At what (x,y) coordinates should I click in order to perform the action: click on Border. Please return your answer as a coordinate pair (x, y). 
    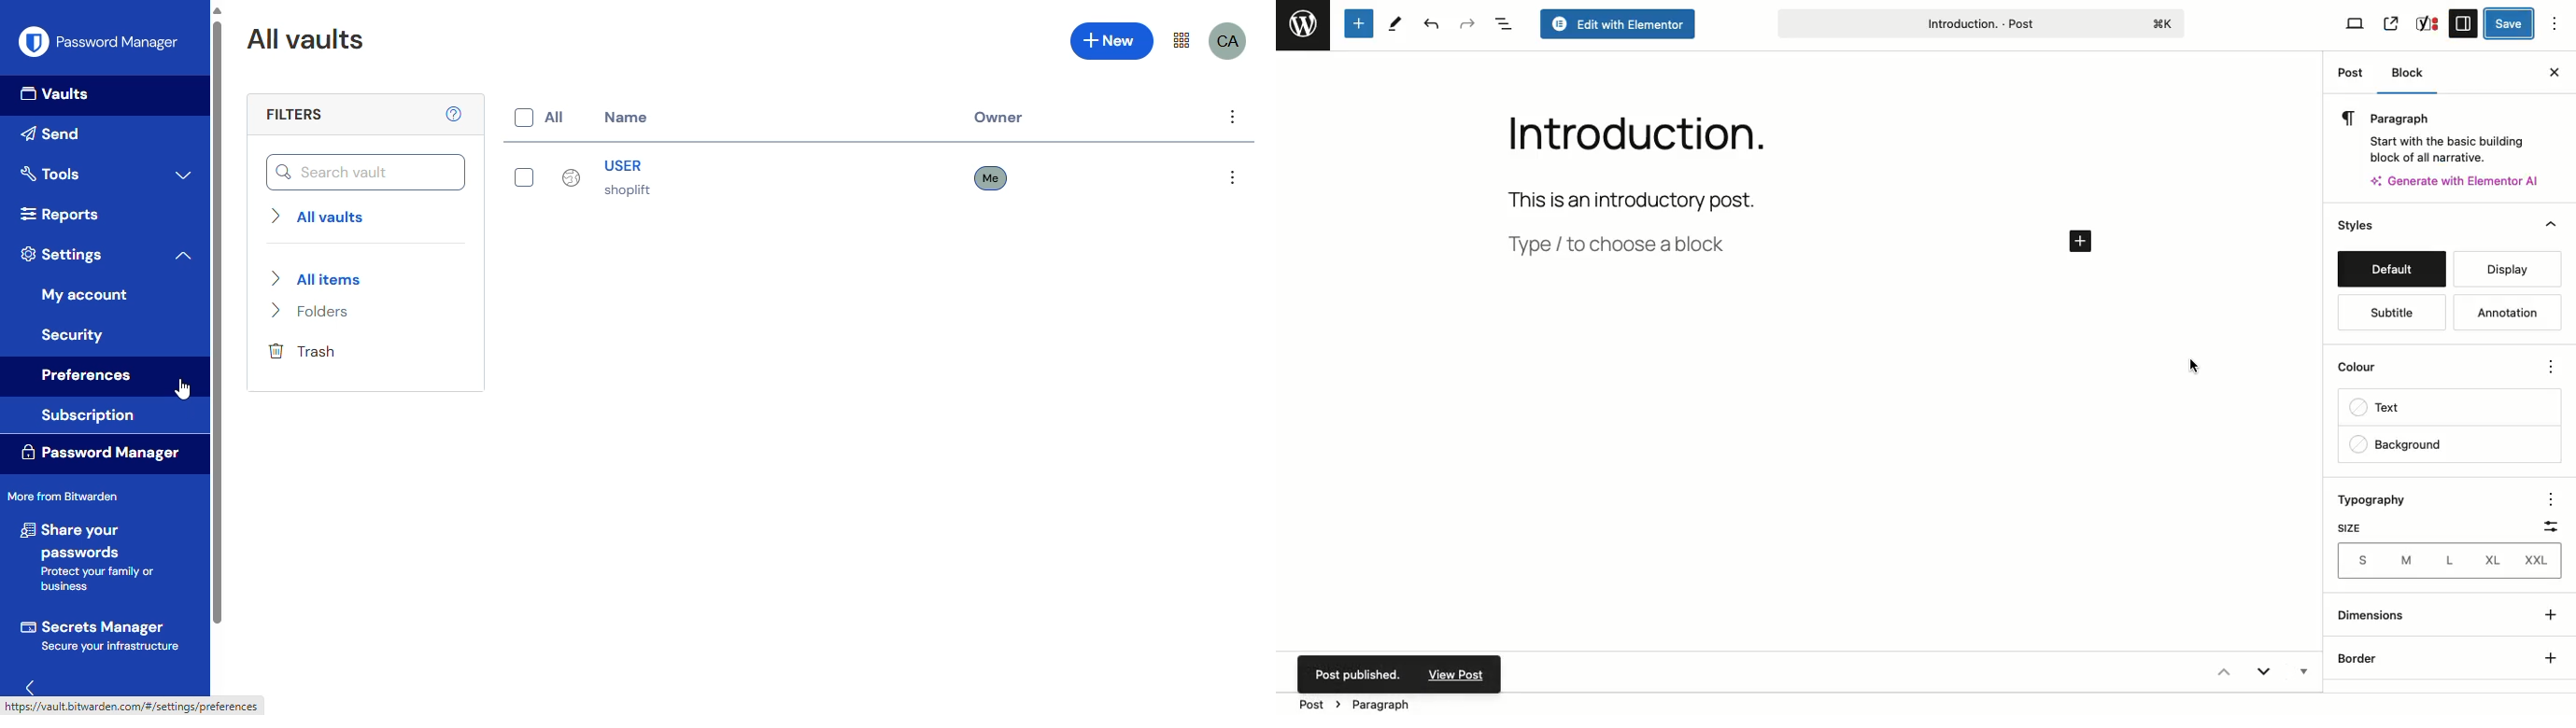
    Looking at the image, I should click on (2361, 659).